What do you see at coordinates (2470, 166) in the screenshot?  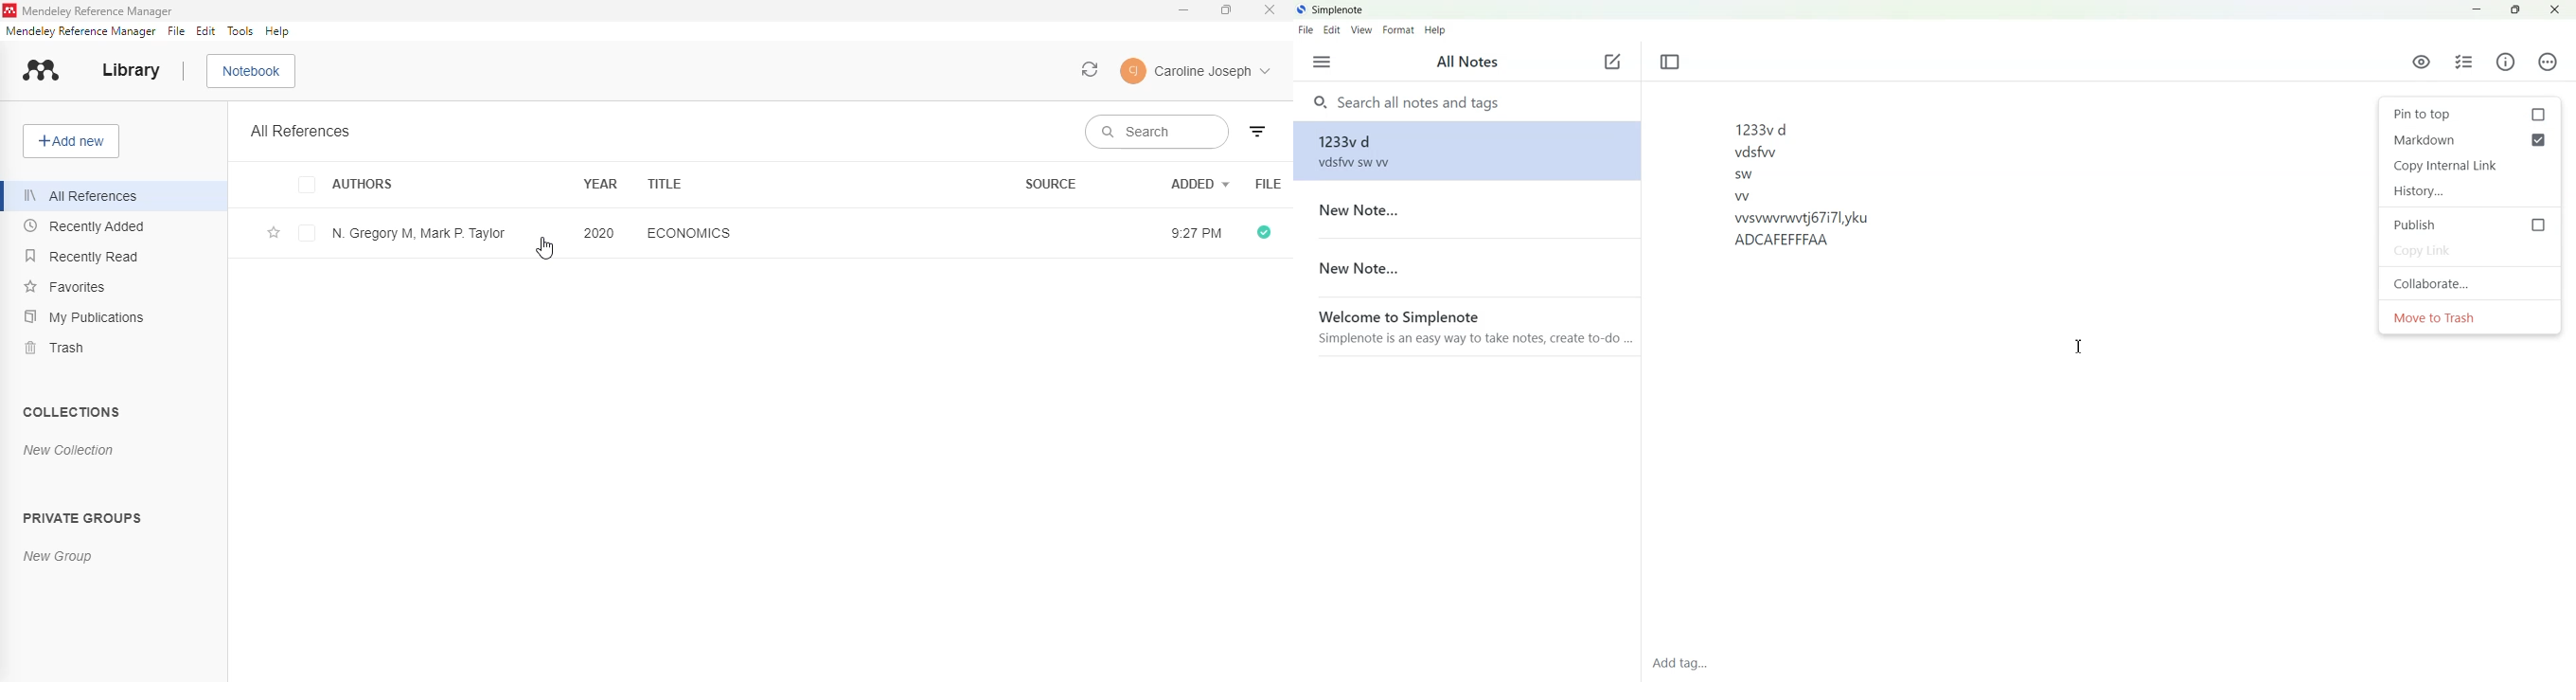 I see `Copy Internal link` at bounding box center [2470, 166].